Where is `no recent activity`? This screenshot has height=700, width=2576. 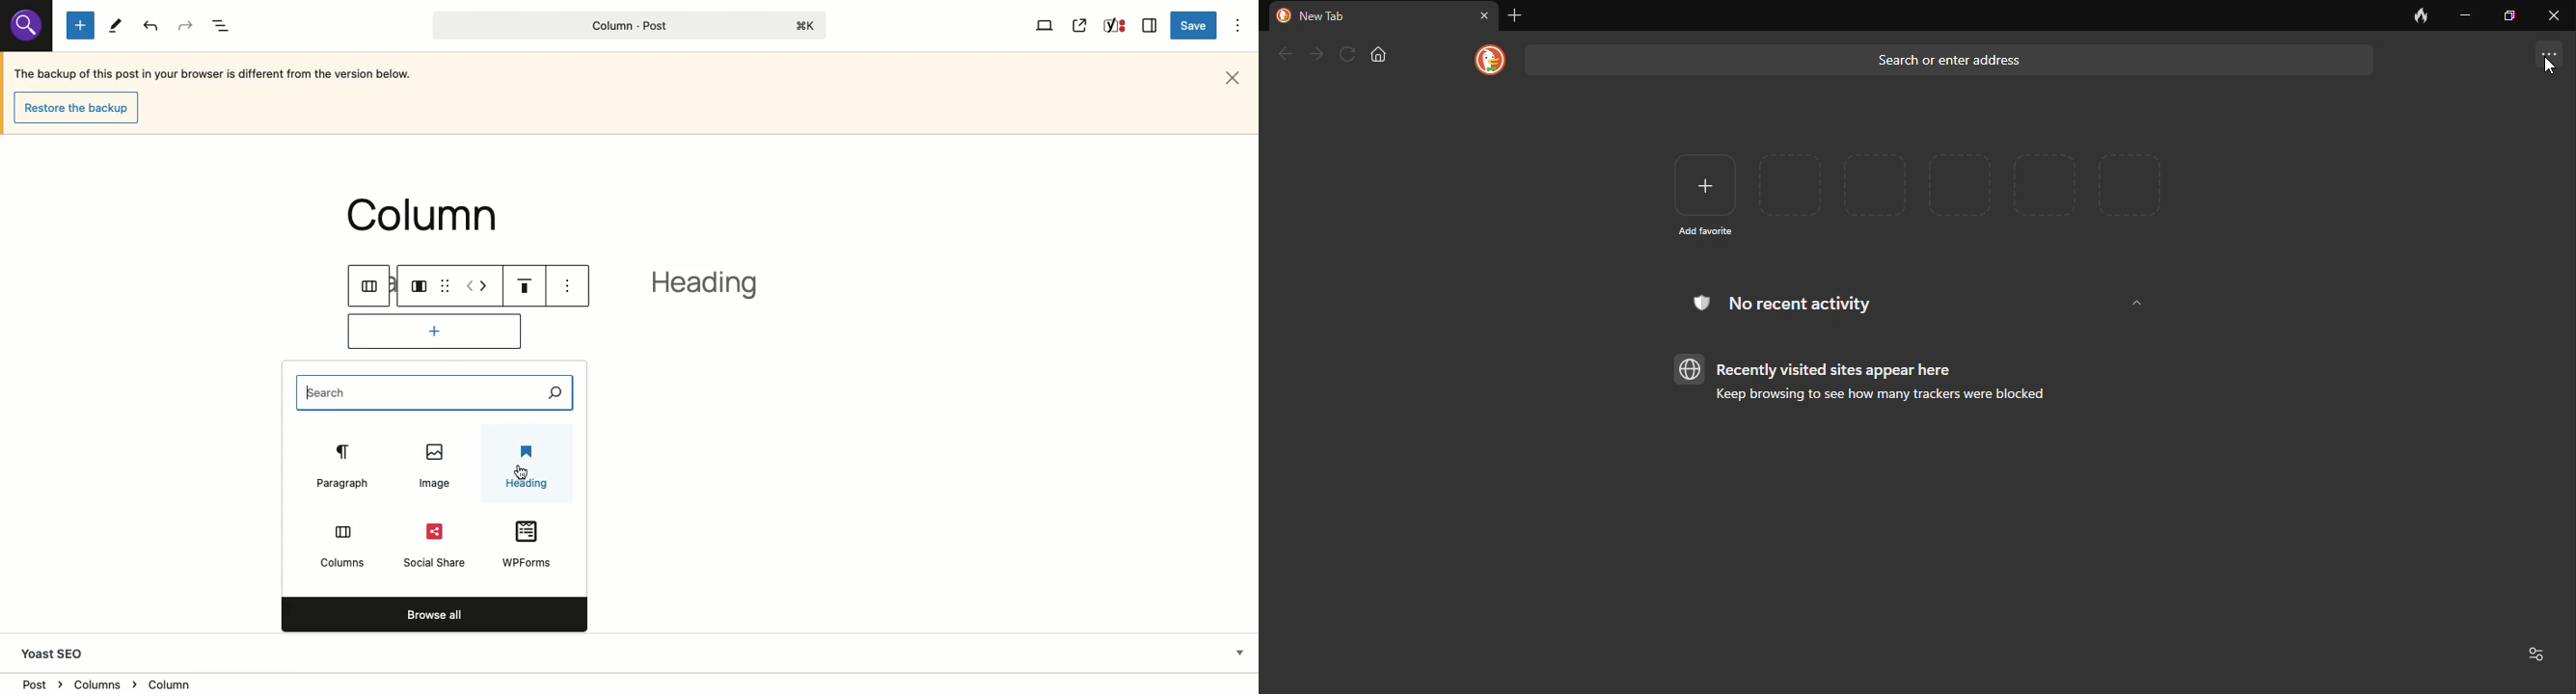 no recent activity is located at coordinates (1799, 307).